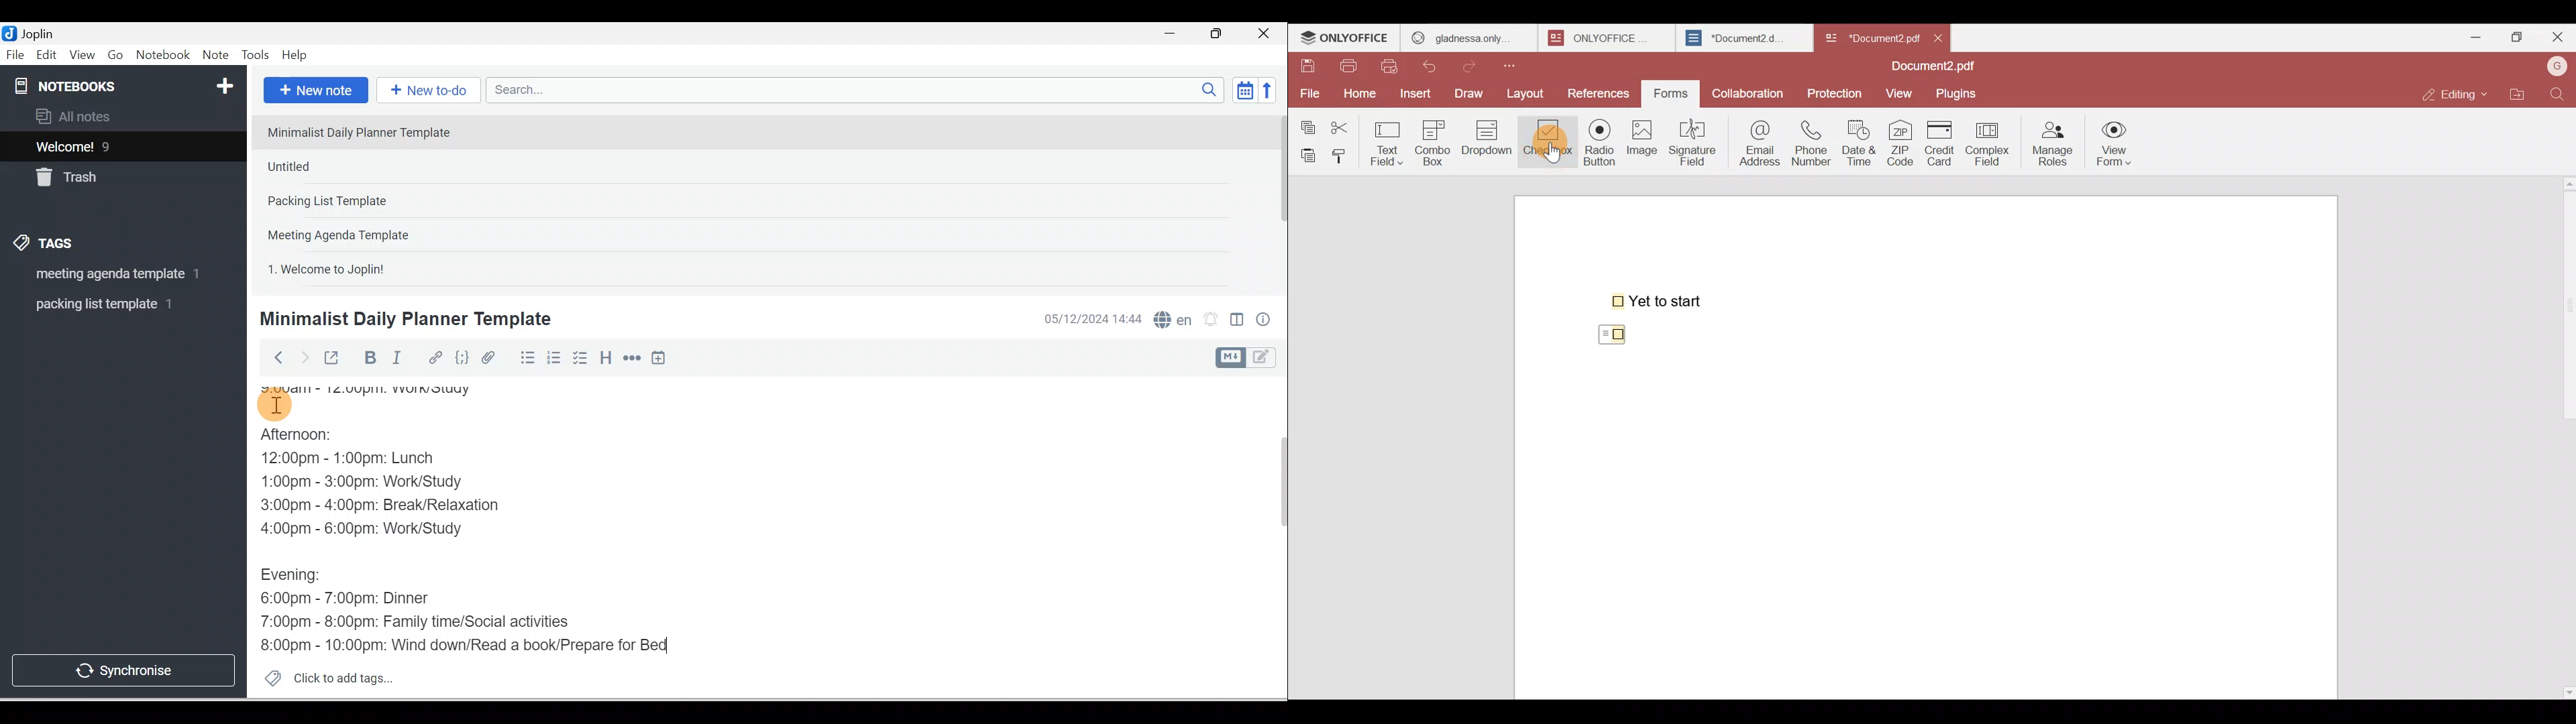  Describe the element at coordinates (492, 357) in the screenshot. I see `Attach file` at that location.